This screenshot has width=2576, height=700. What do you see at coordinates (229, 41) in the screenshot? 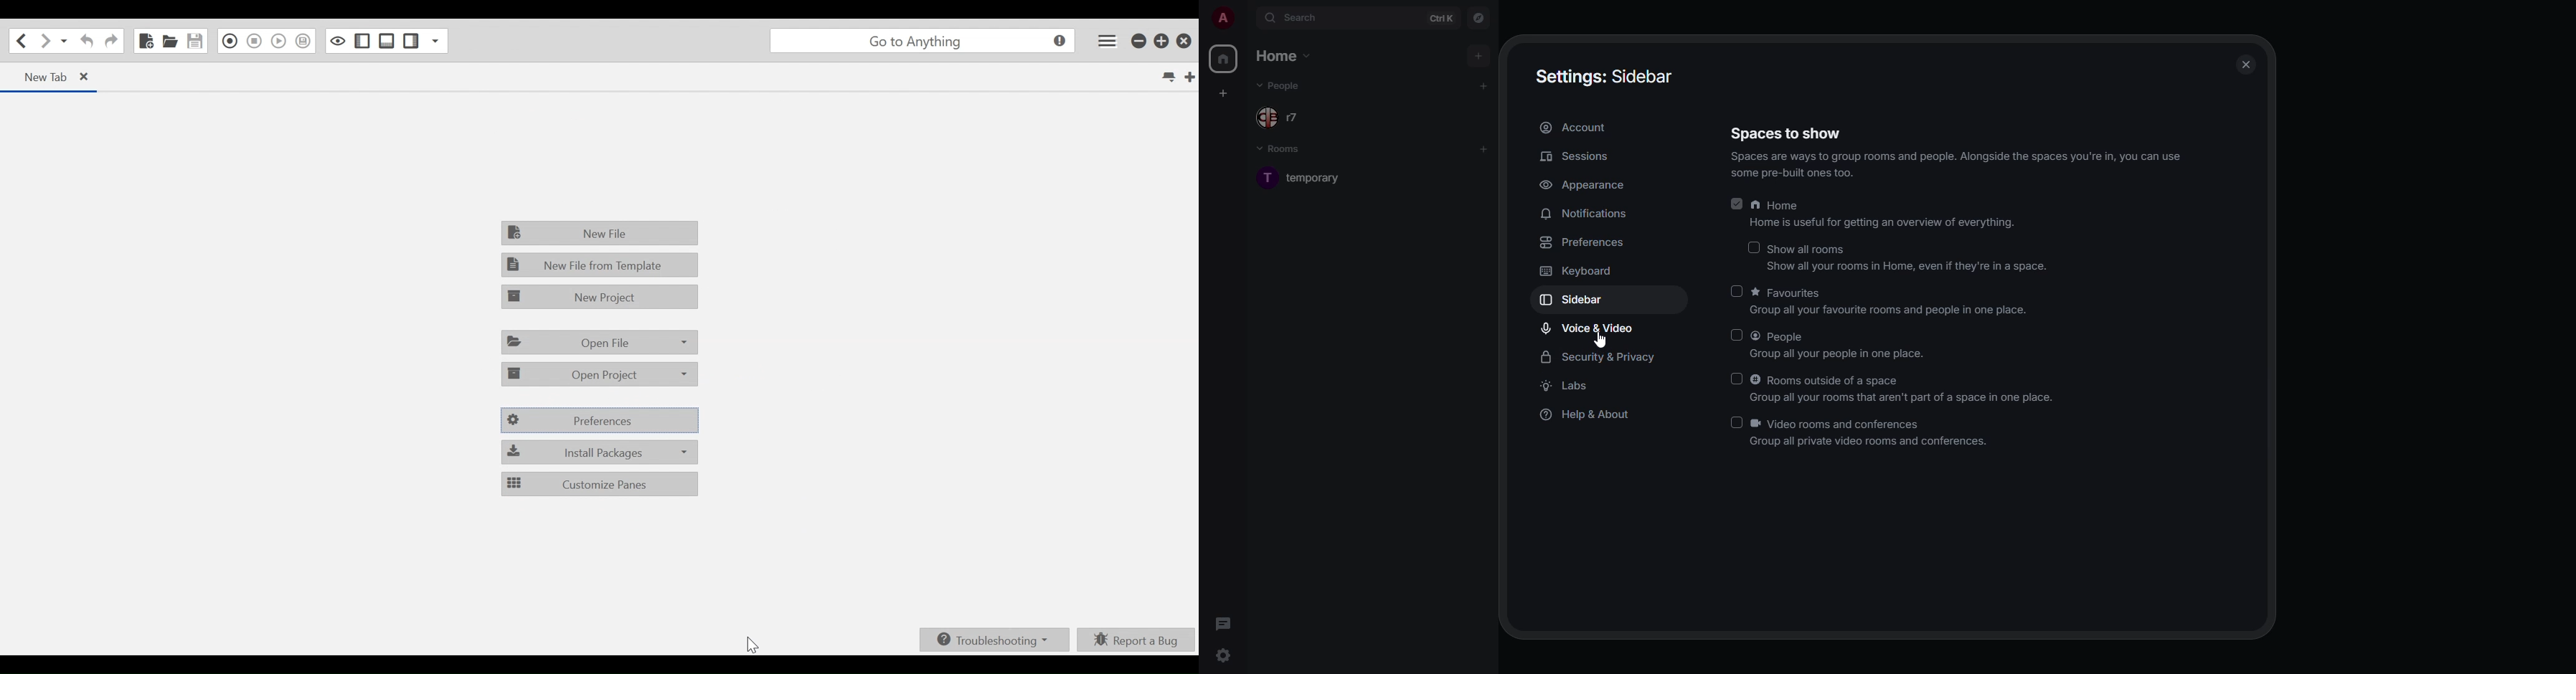
I see `Recording in Macro` at bounding box center [229, 41].